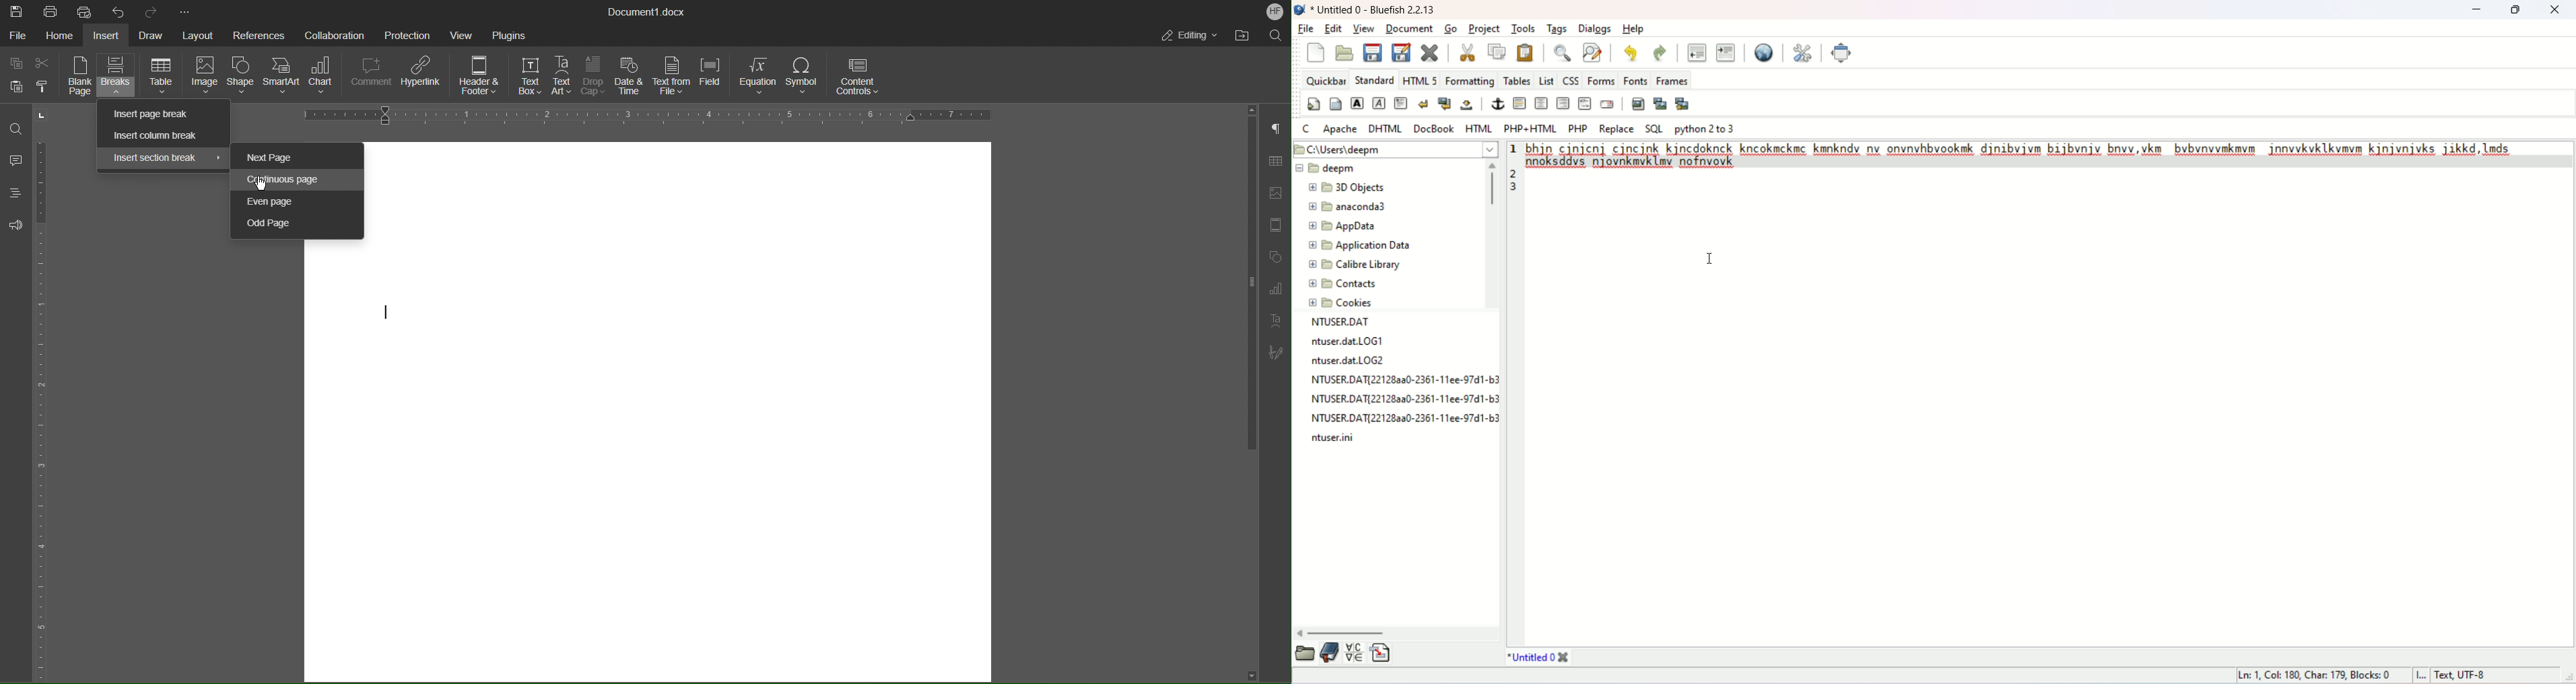 The height and width of the screenshot is (700, 2576). Describe the element at coordinates (1274, 162) in the screenshot. I see `Table` at that location.